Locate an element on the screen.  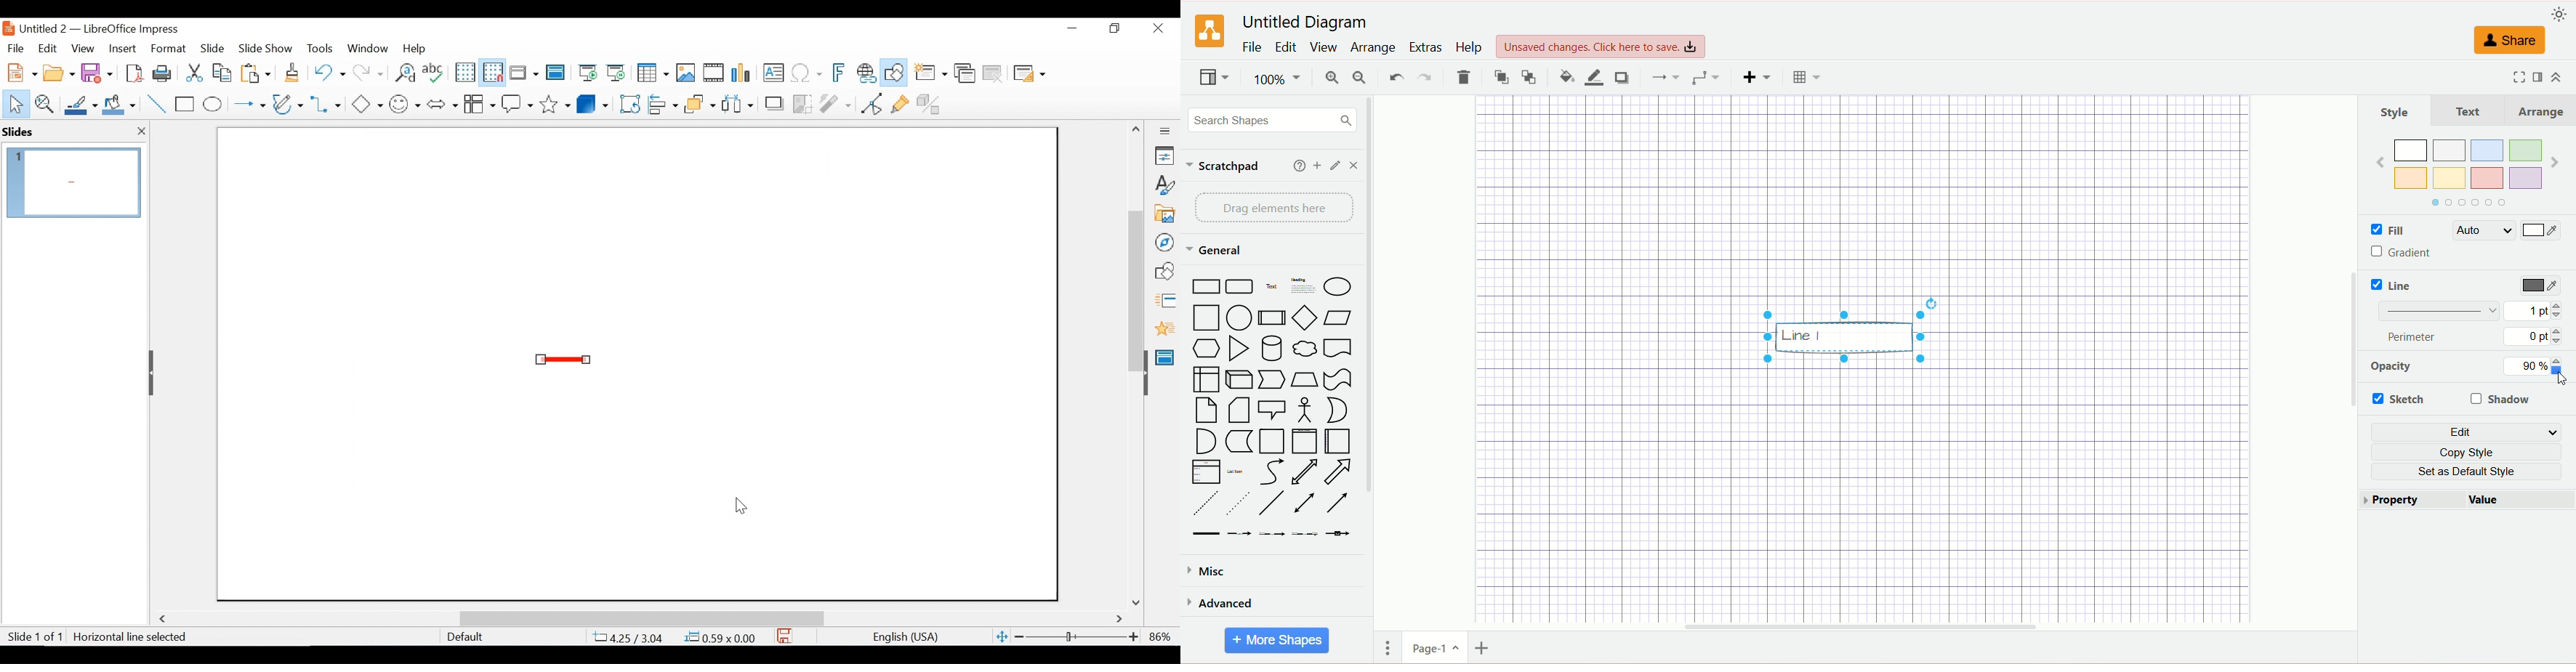
advanced is located at coordinates (1225, 602).